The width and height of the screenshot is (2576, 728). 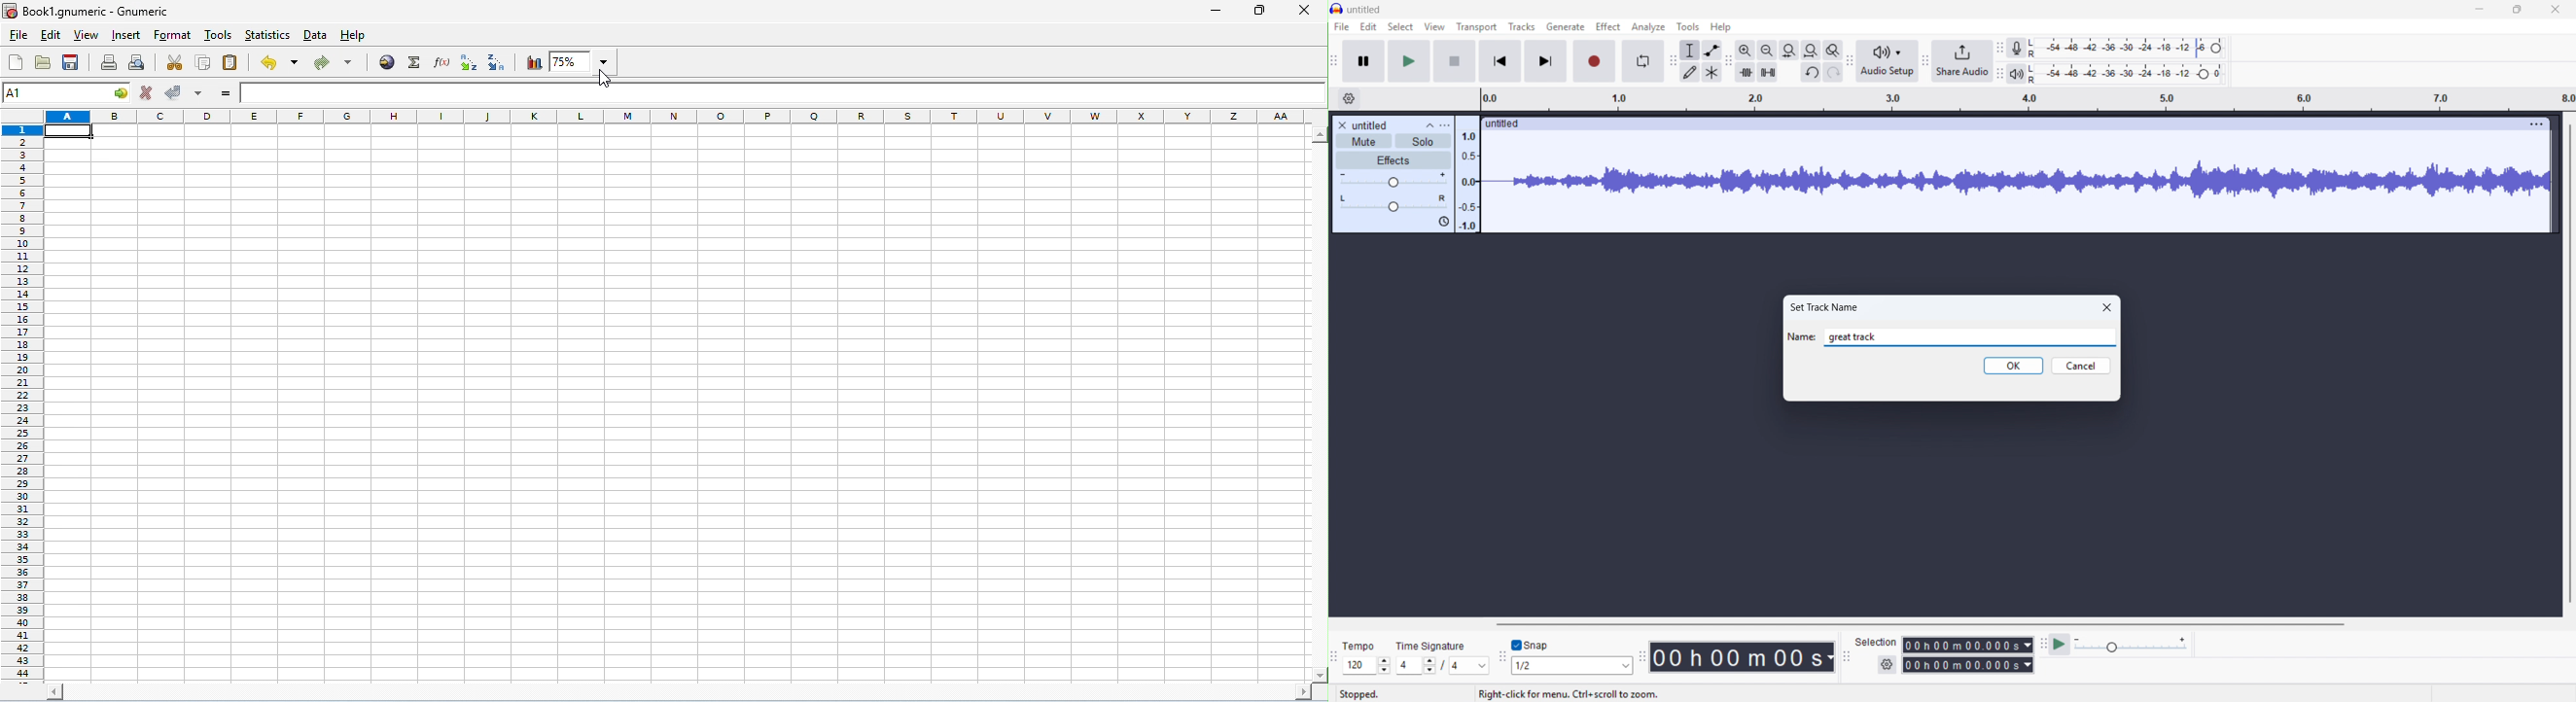 I want to click on insert hyperlink, so click(x=388, y=63).